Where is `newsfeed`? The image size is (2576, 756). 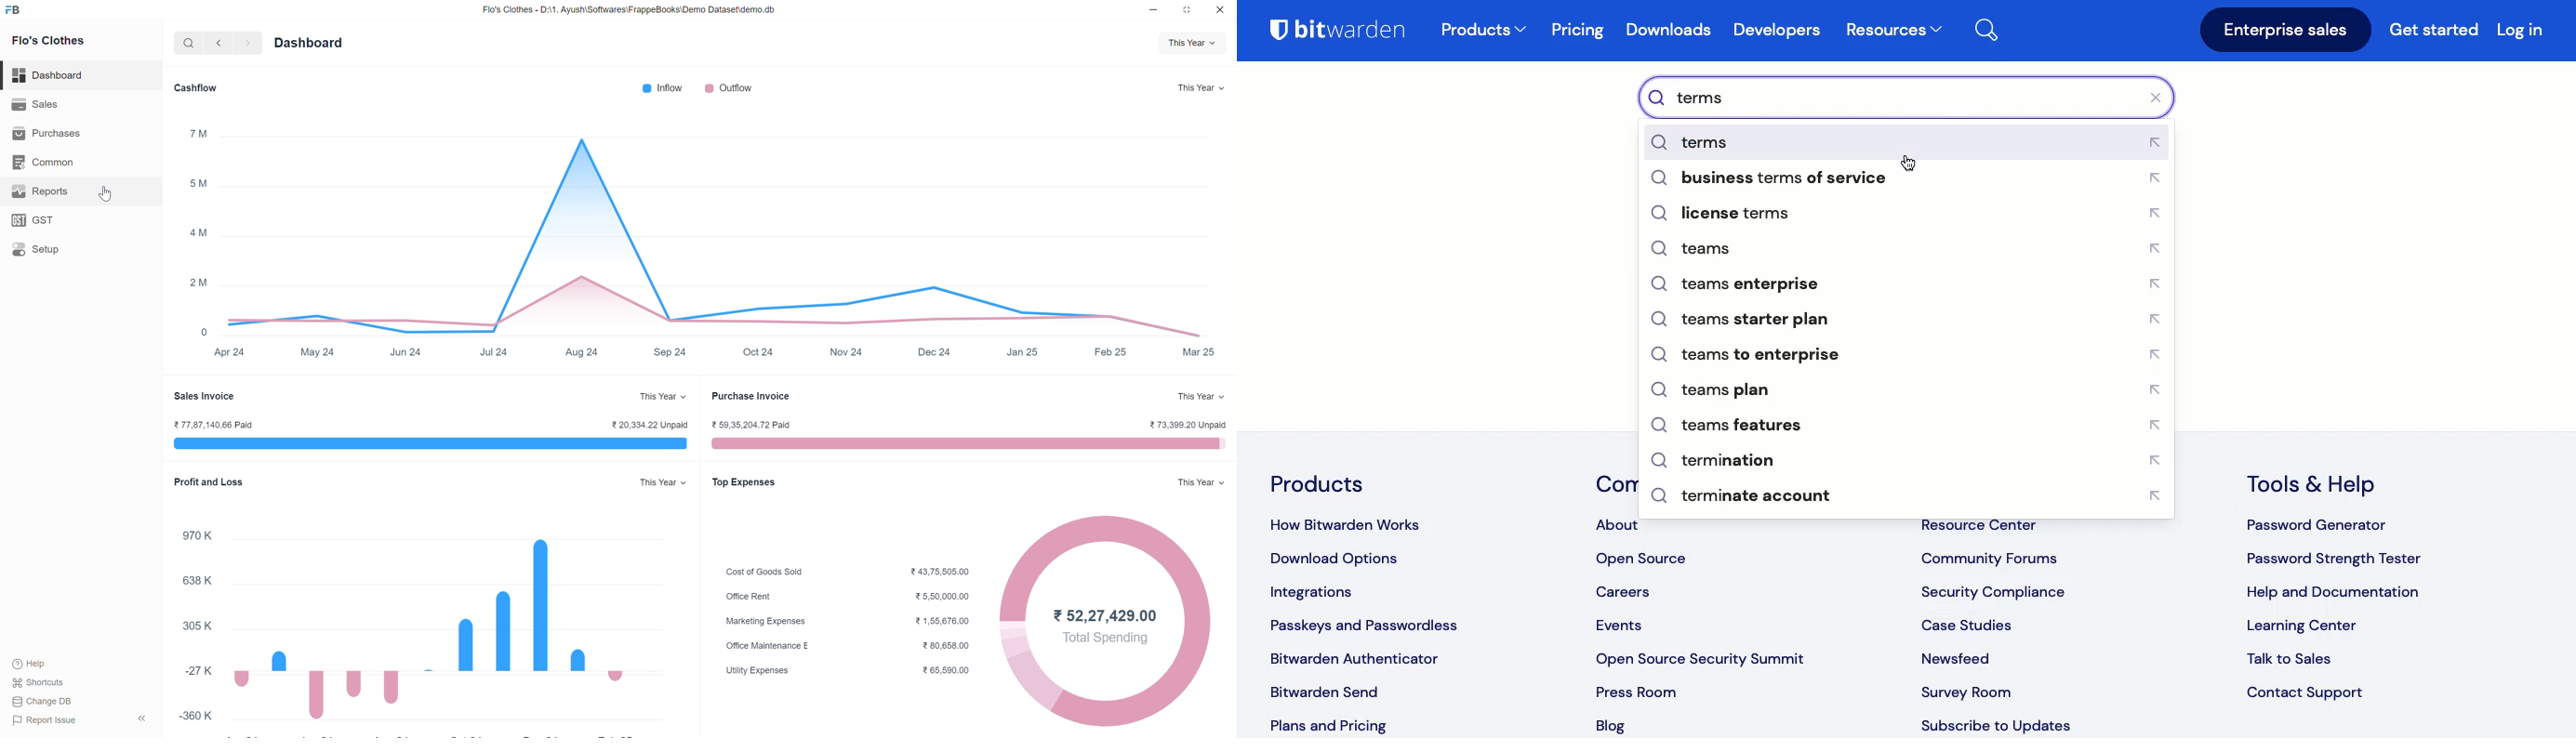 newsfeed is located at coordinates (1960, 653).